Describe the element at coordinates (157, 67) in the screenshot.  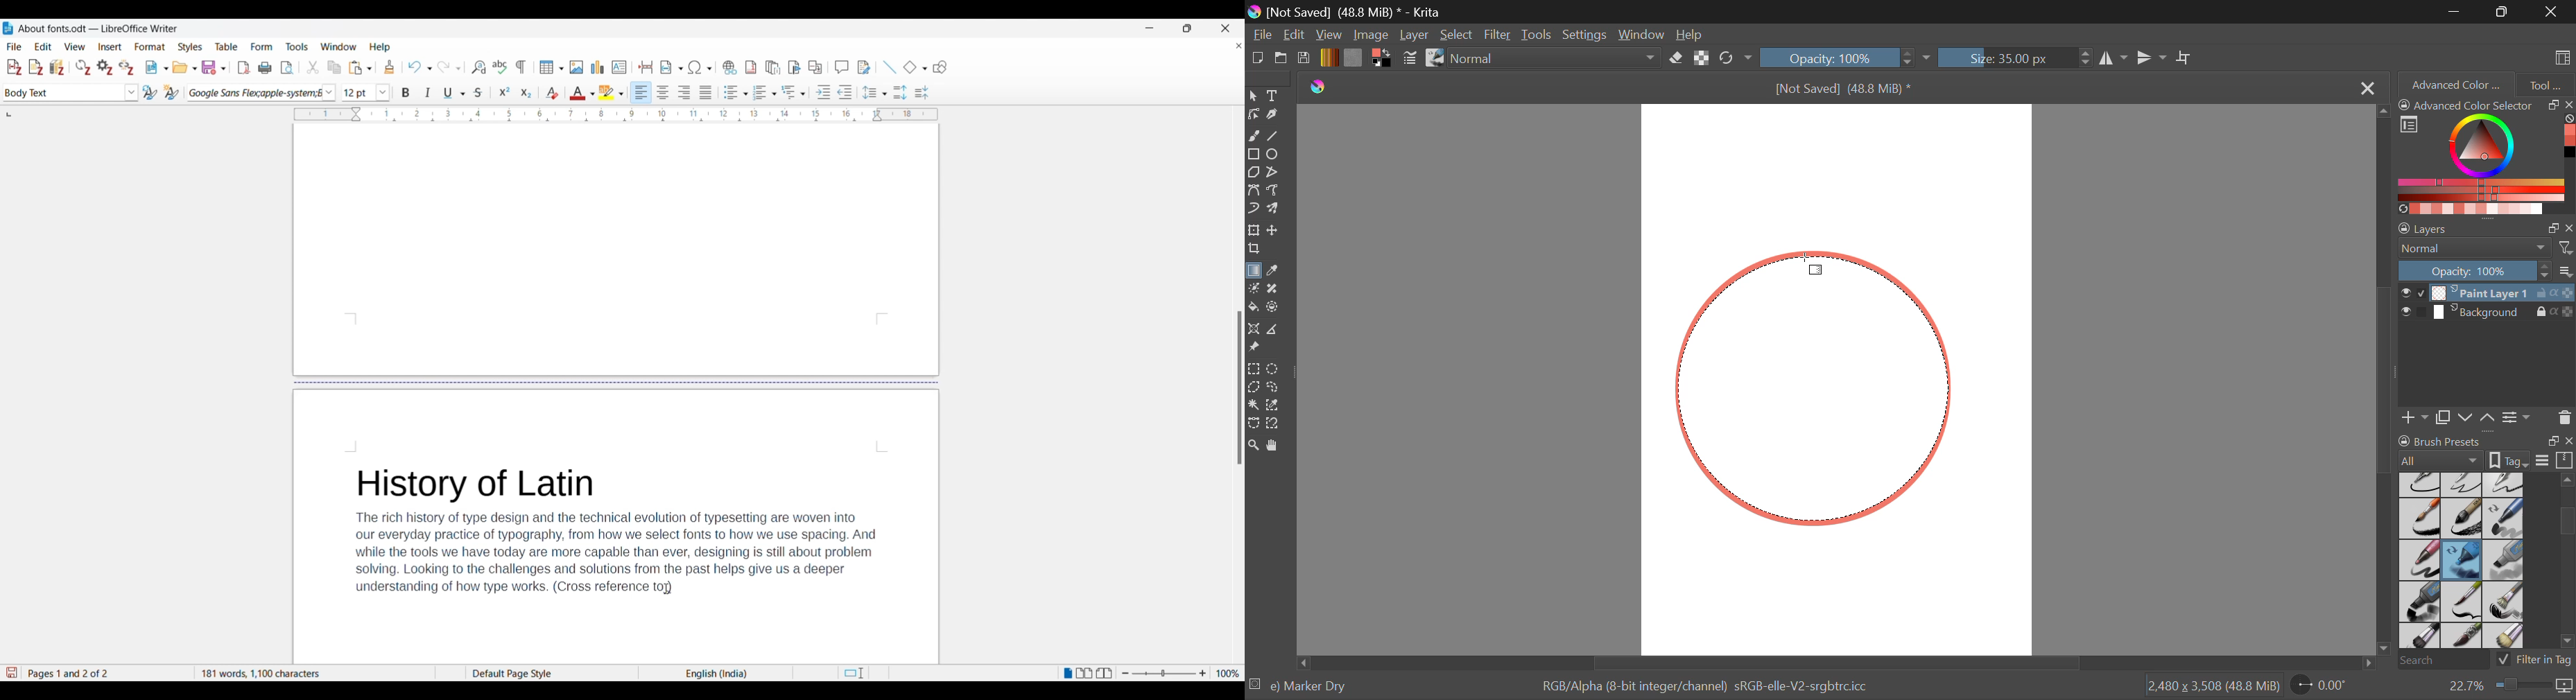
I see `New document options` at that location.